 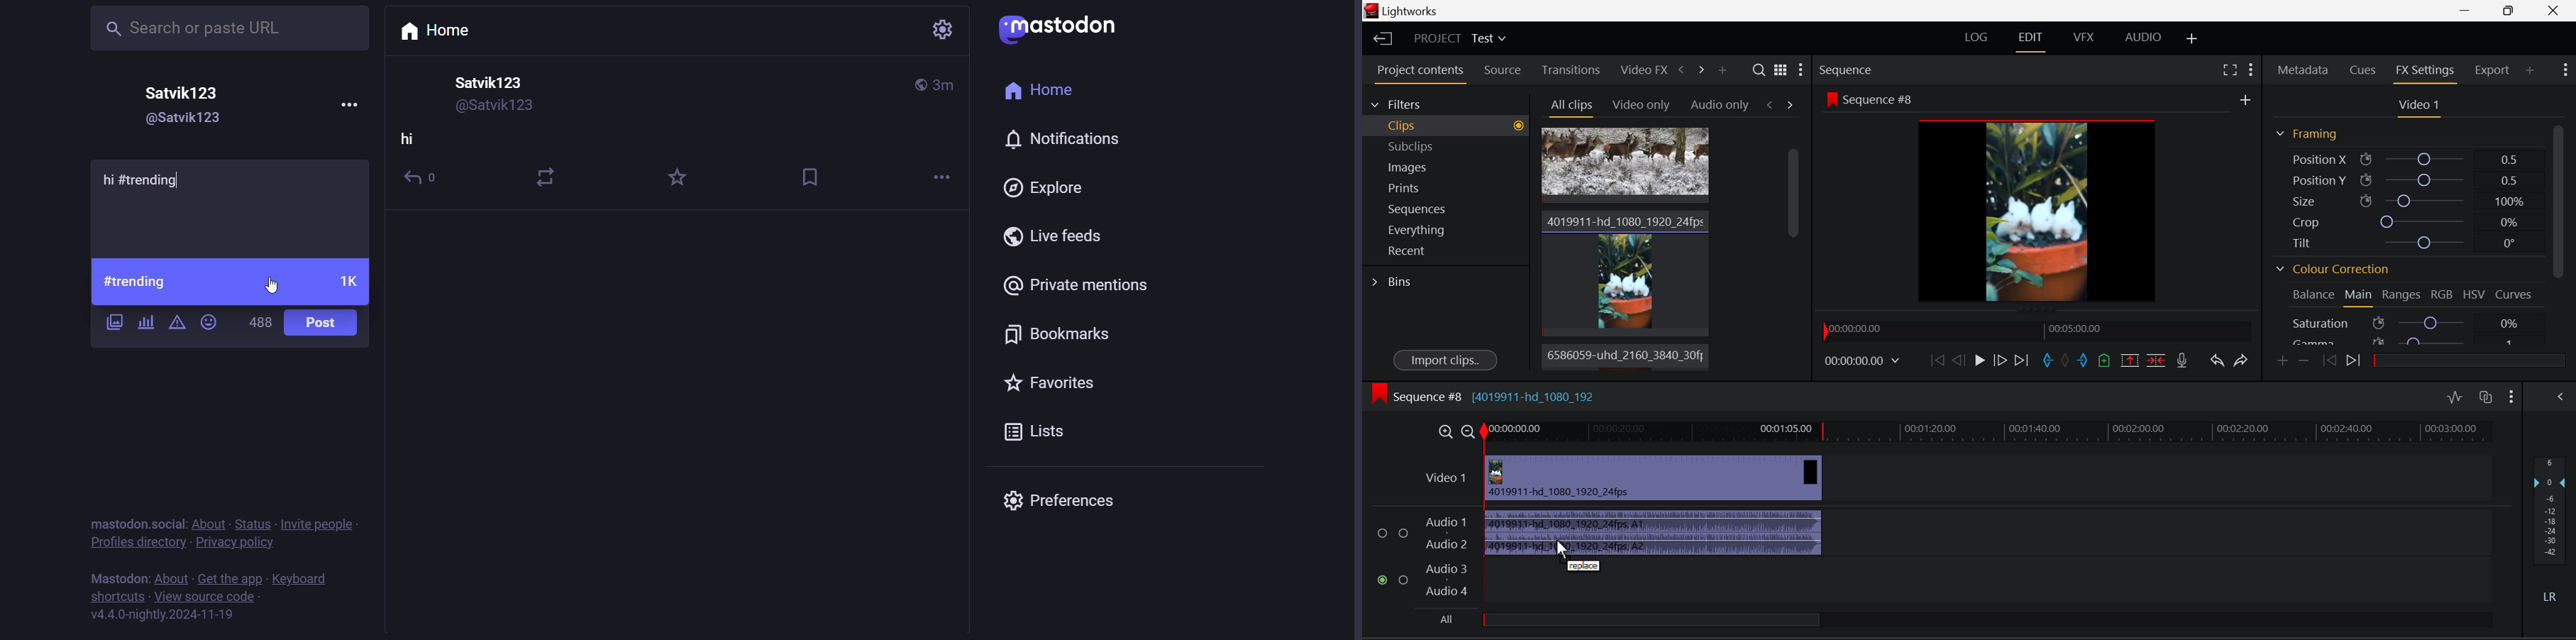 I want to click on Lightworks, so click(x=1405, y=11).